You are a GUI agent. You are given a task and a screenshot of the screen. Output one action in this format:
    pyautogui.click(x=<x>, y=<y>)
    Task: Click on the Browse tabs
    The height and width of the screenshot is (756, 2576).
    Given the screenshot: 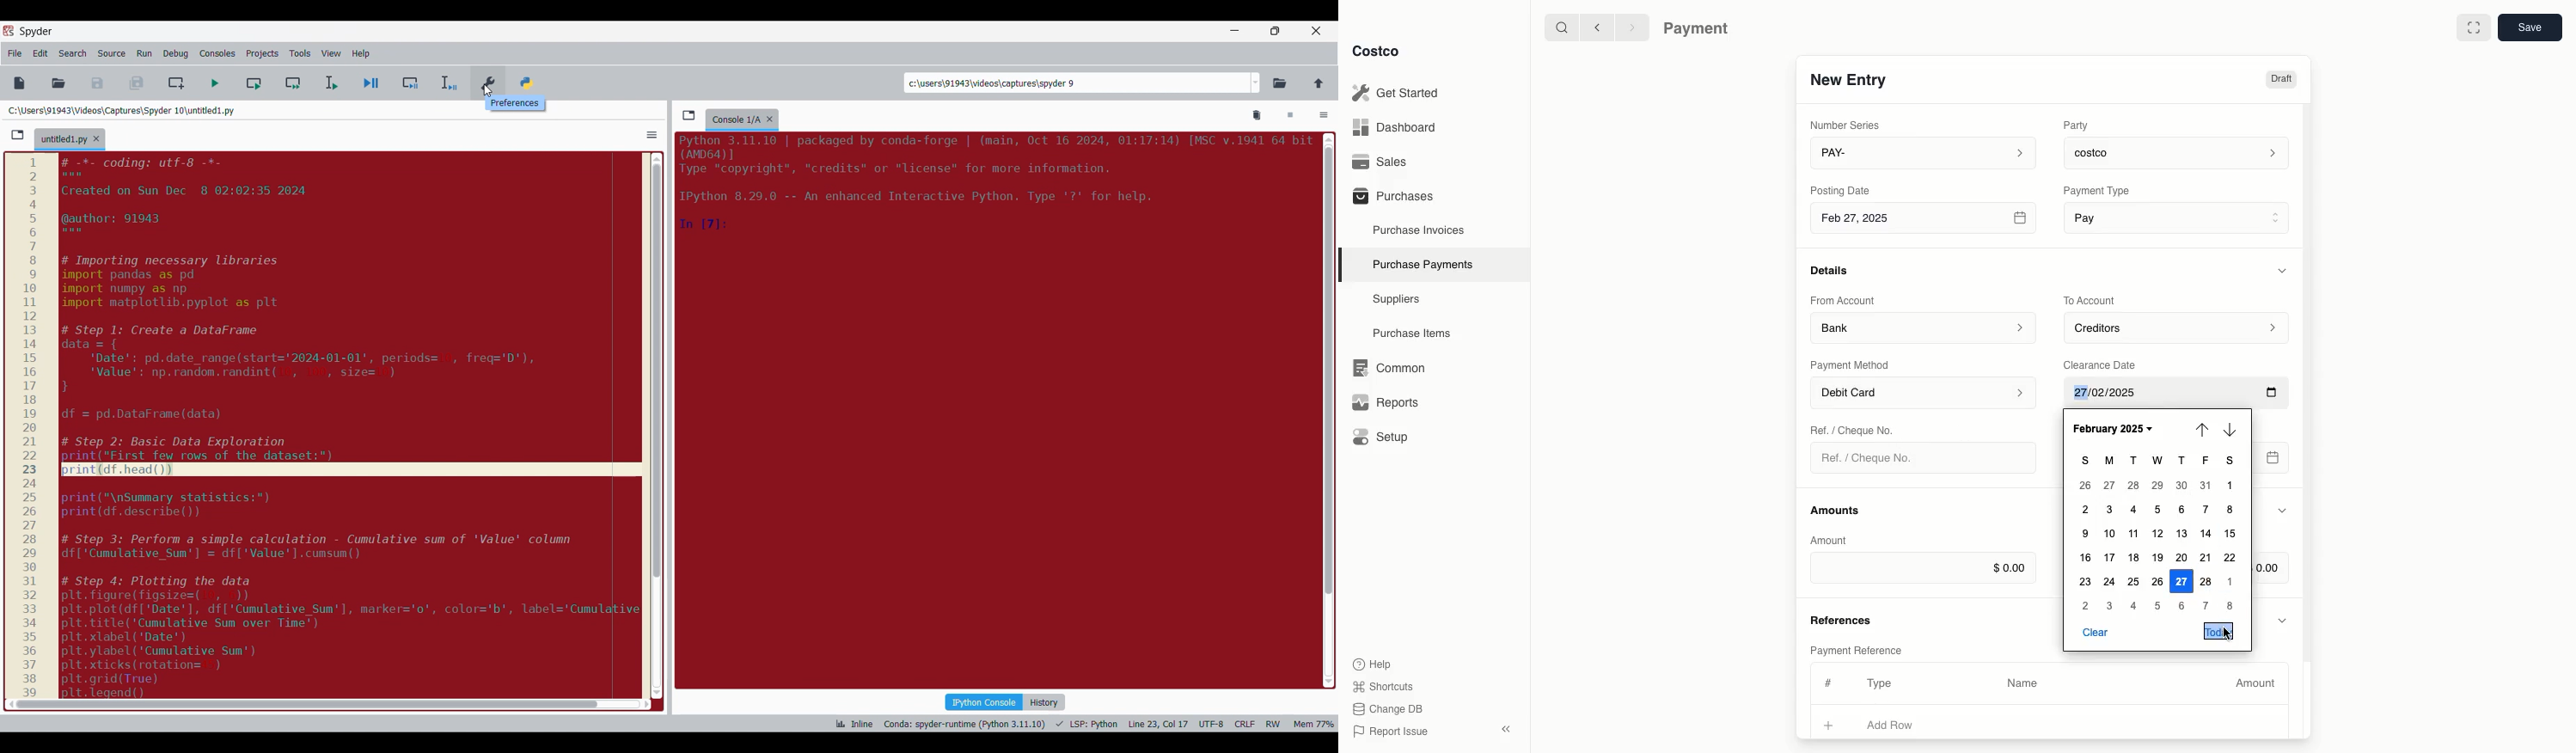 What is the action you would take?
    pyautogui.click(x=689, y=115)
    